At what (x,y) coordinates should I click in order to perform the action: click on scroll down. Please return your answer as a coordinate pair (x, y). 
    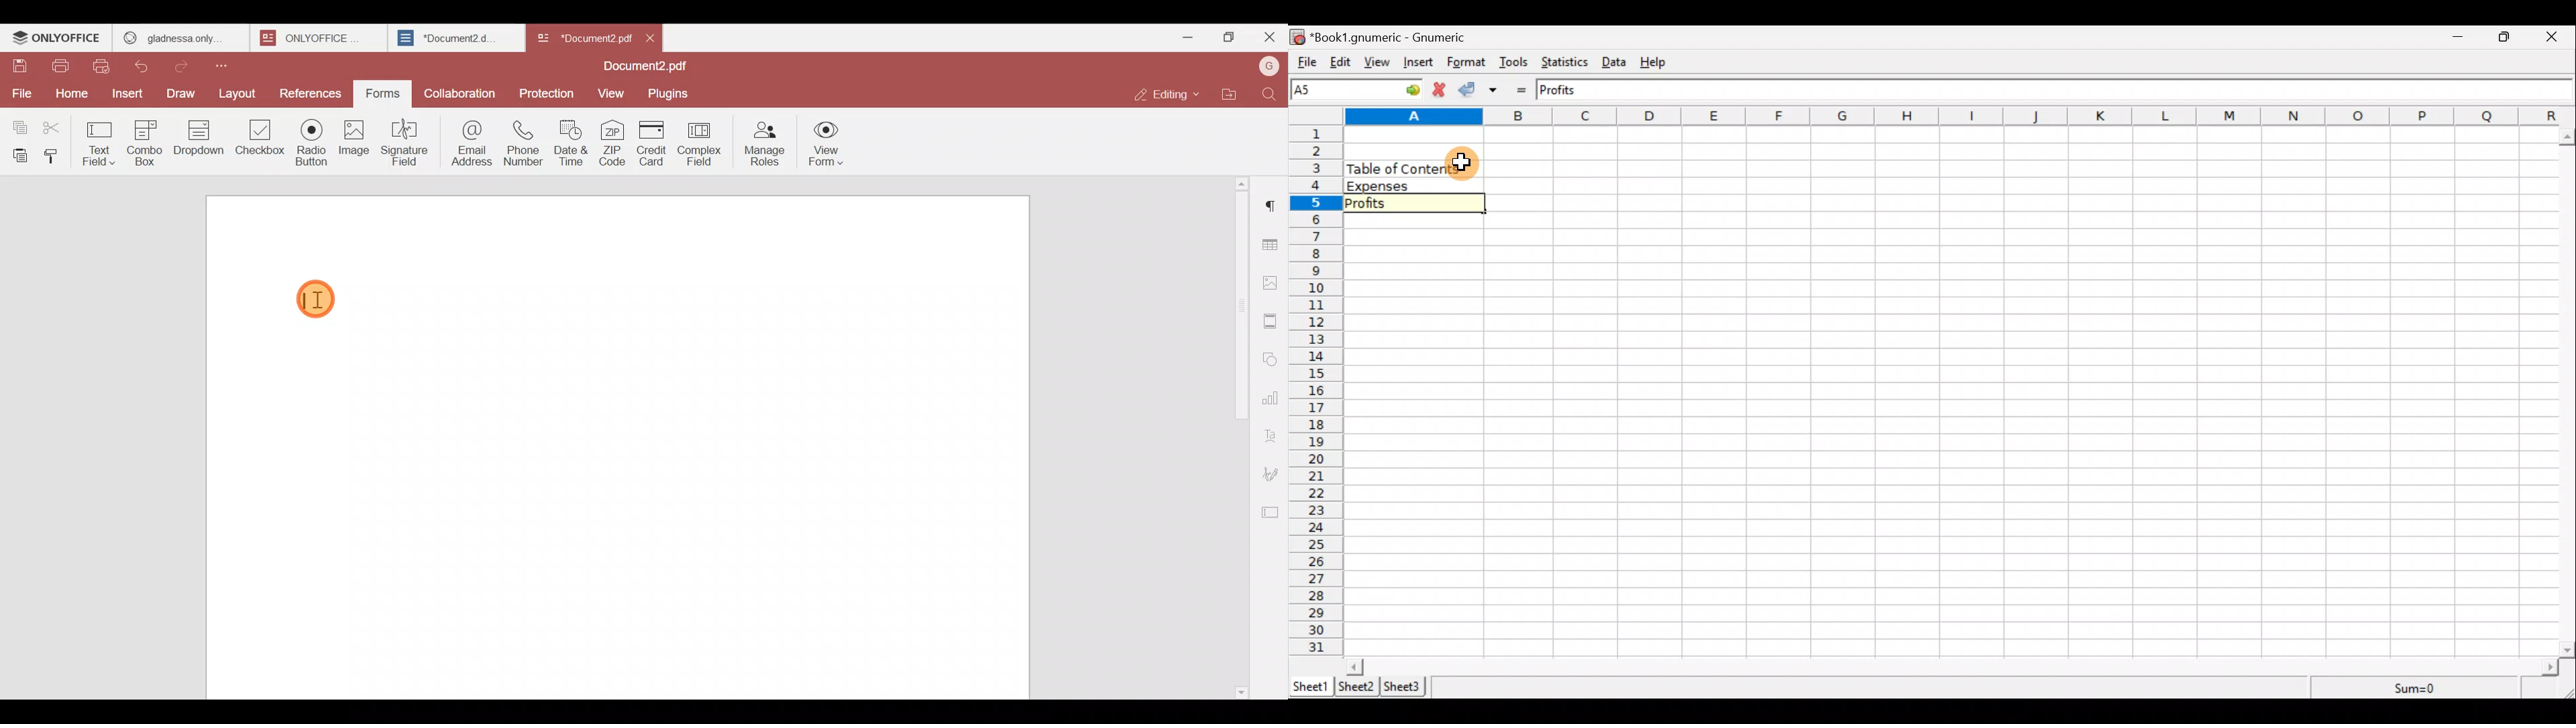
    Looking at the image, I should click on (2568, 650).